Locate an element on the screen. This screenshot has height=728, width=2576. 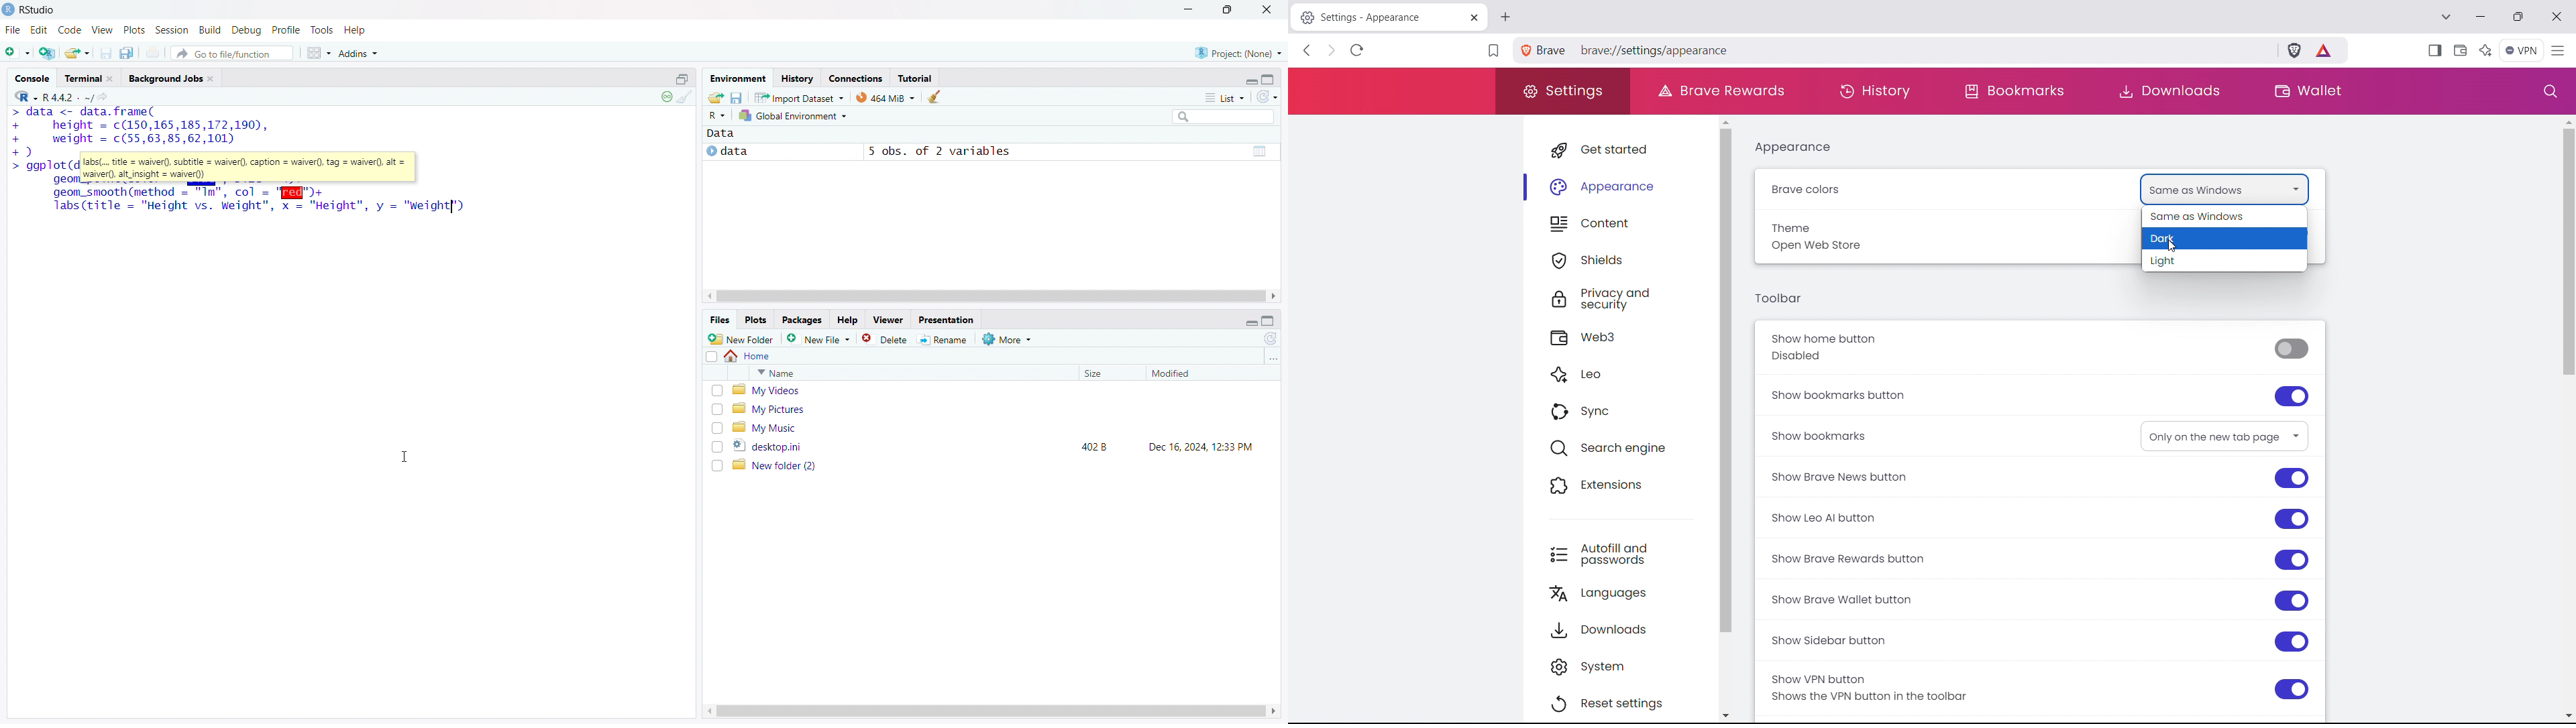
memory used by R session is located at coordinates (885, 97).